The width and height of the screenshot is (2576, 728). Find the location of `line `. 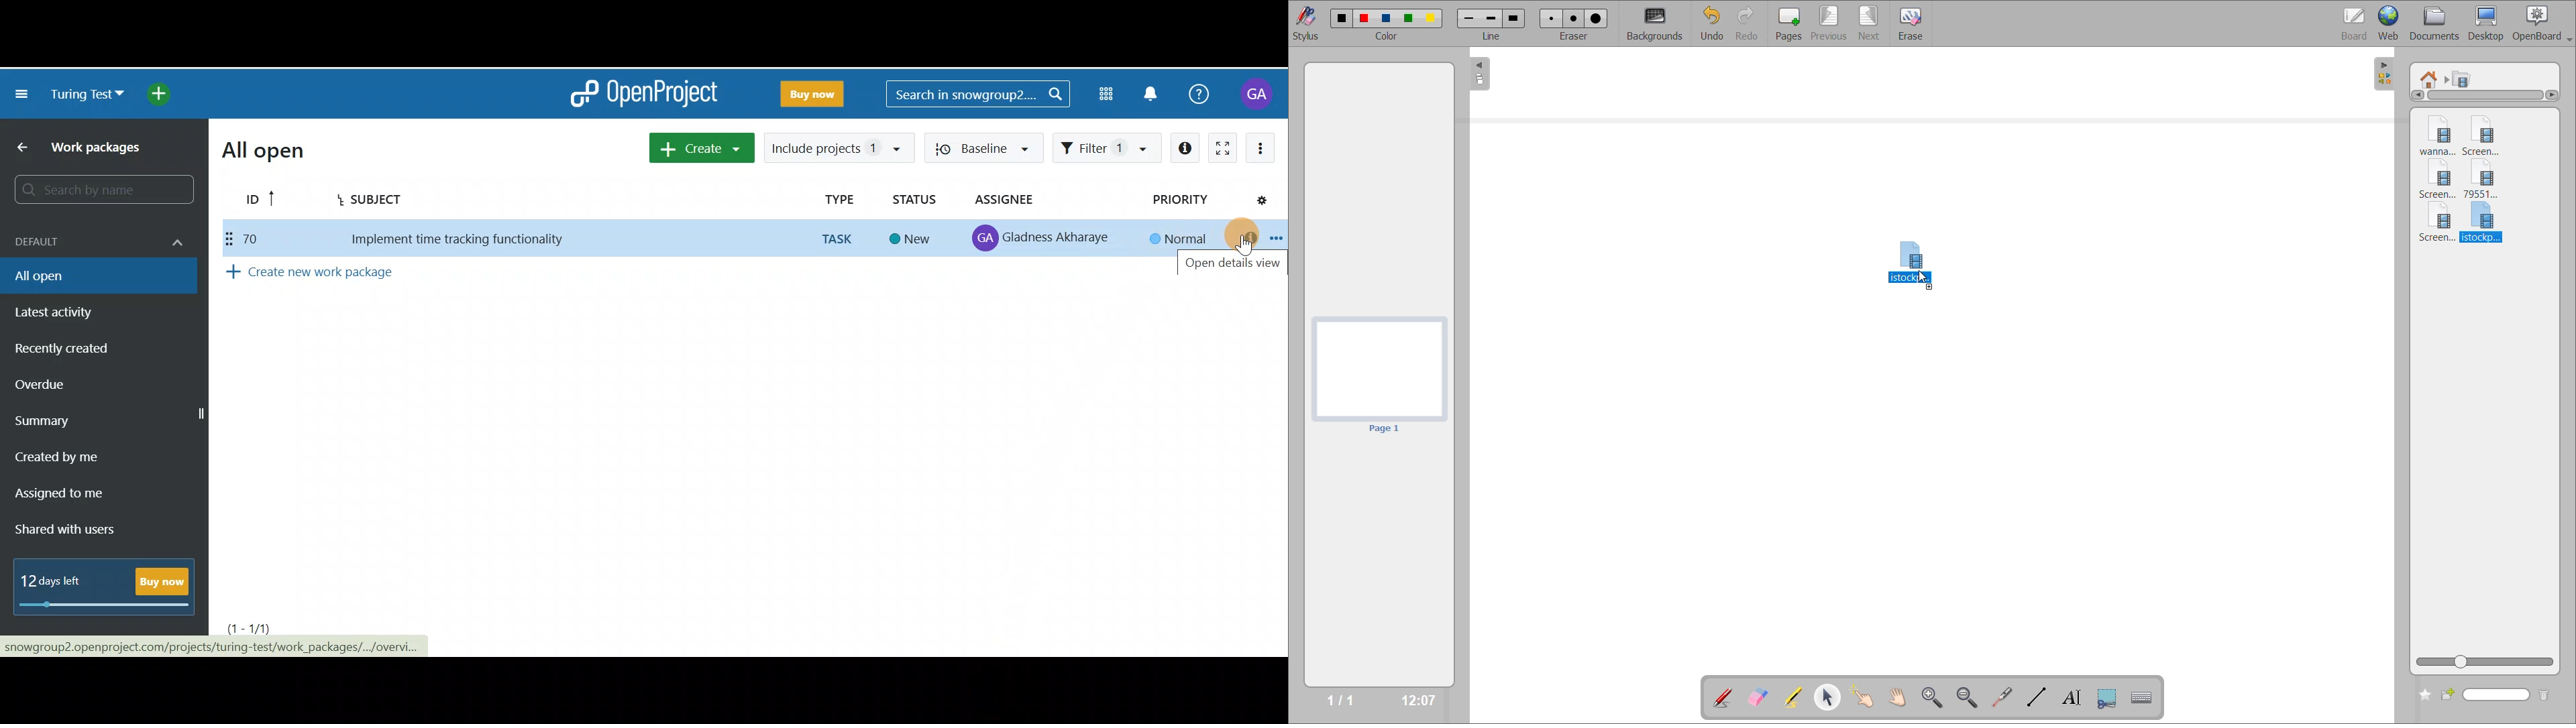

line  is located at coordinates (1491, 38).